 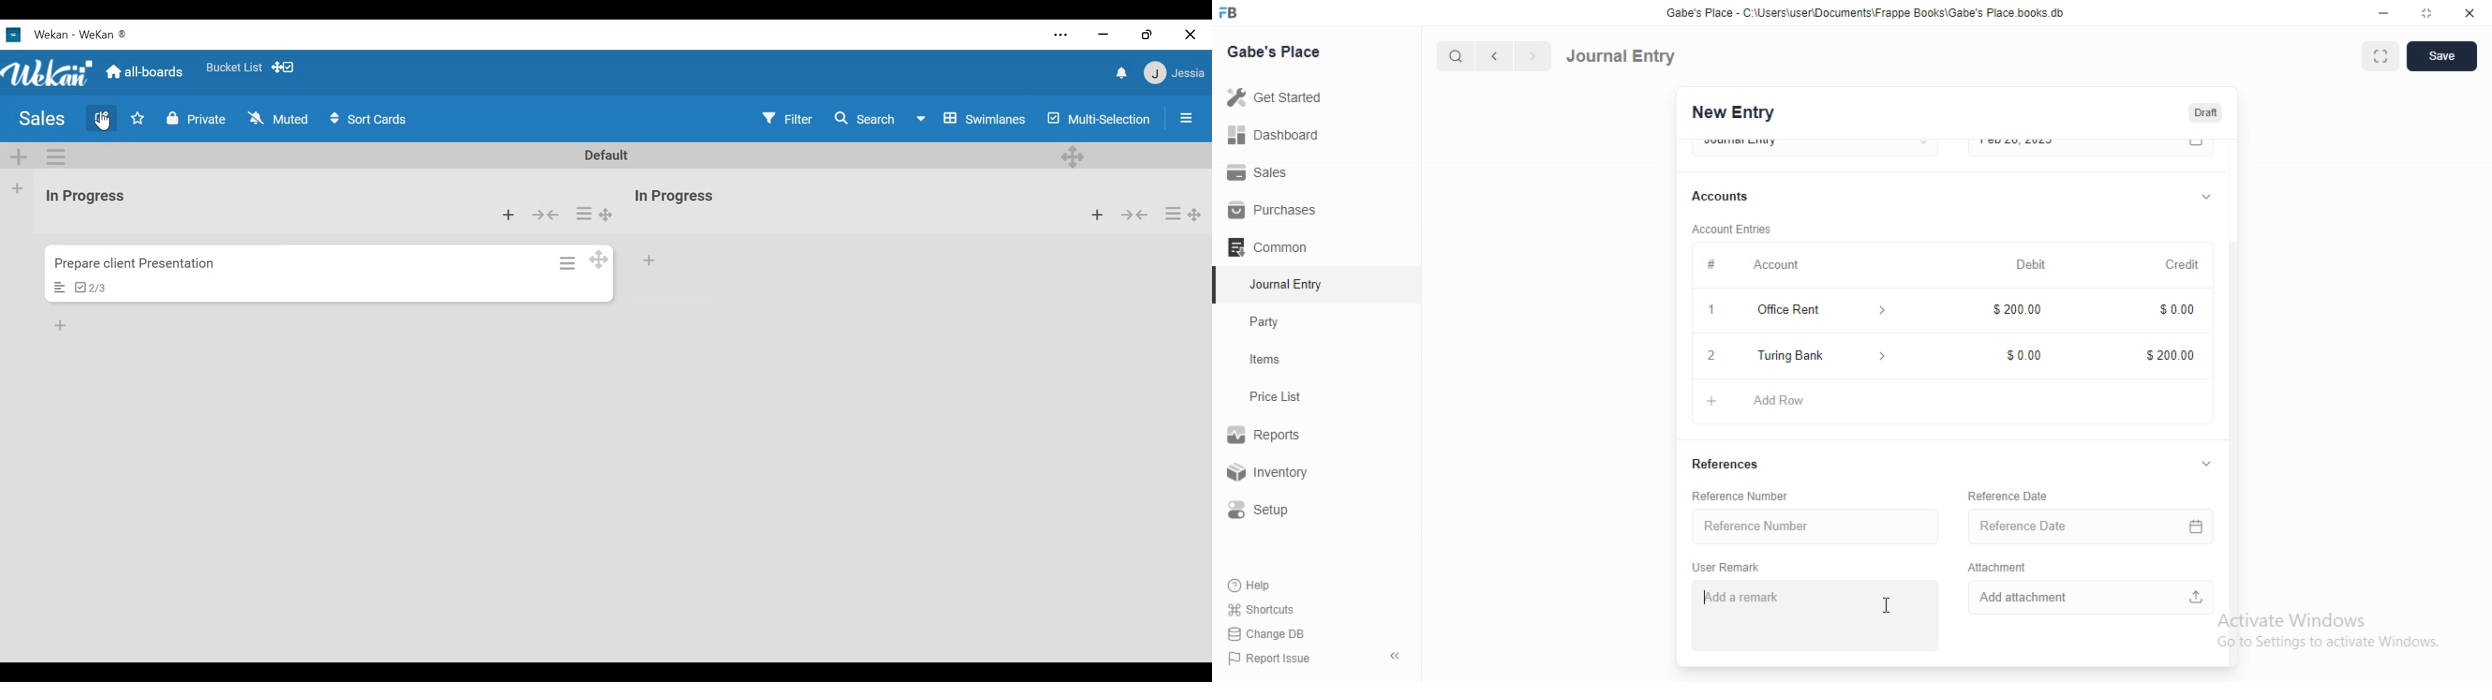 What do you see at coordinates (17, 156) in the screenshot?
I see `Add Swimlane` at bounding box center [17, 156].